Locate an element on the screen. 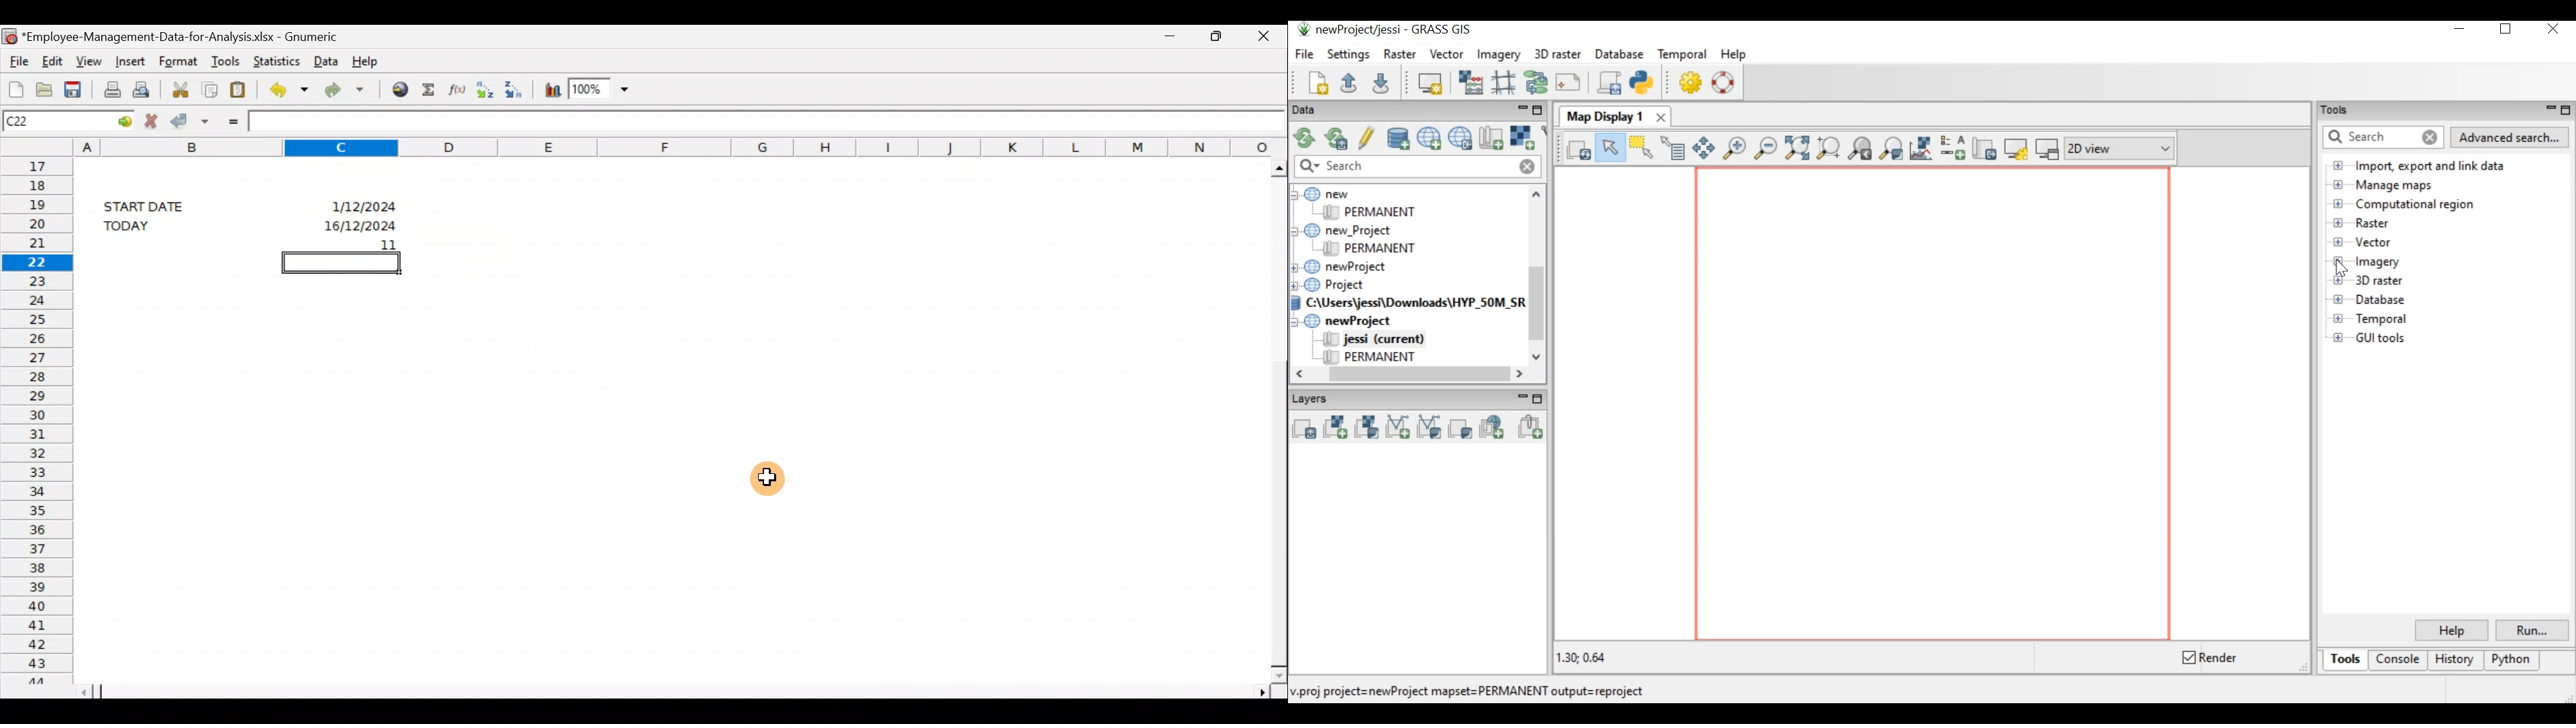  Zoom is located at coordinates (601, 90).